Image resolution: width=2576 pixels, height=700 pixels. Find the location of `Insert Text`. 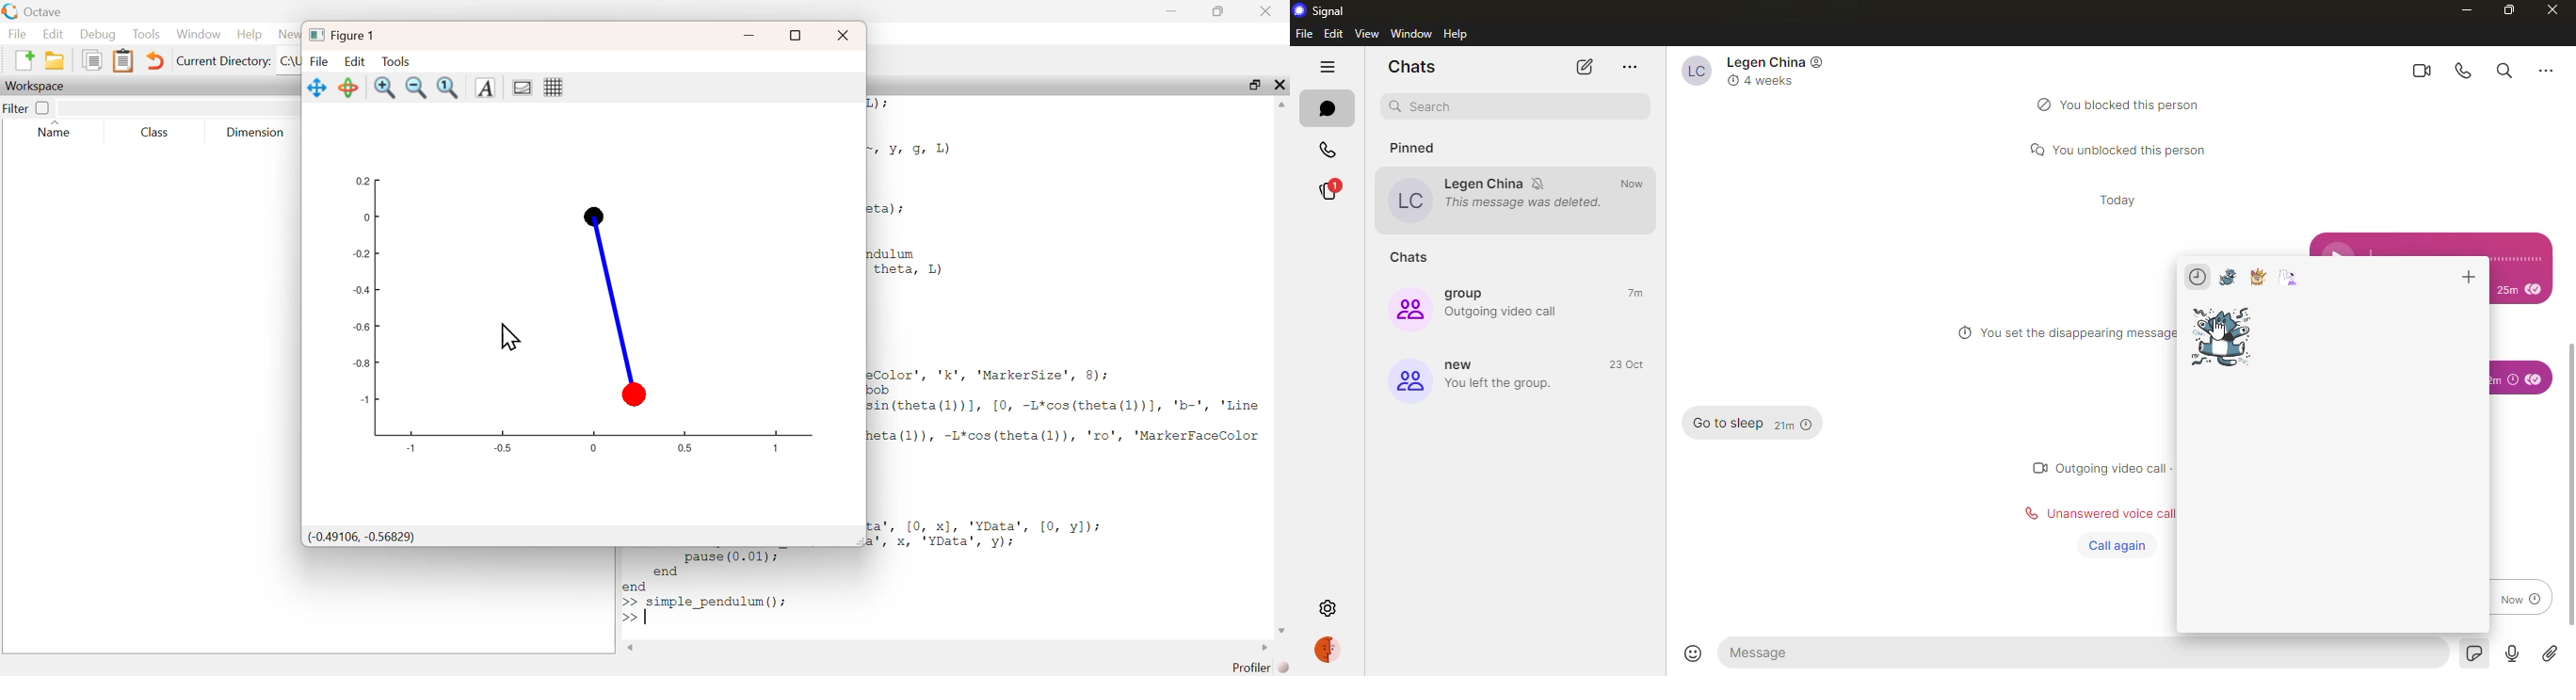

Insert Text is located at coordinates (489, 88).